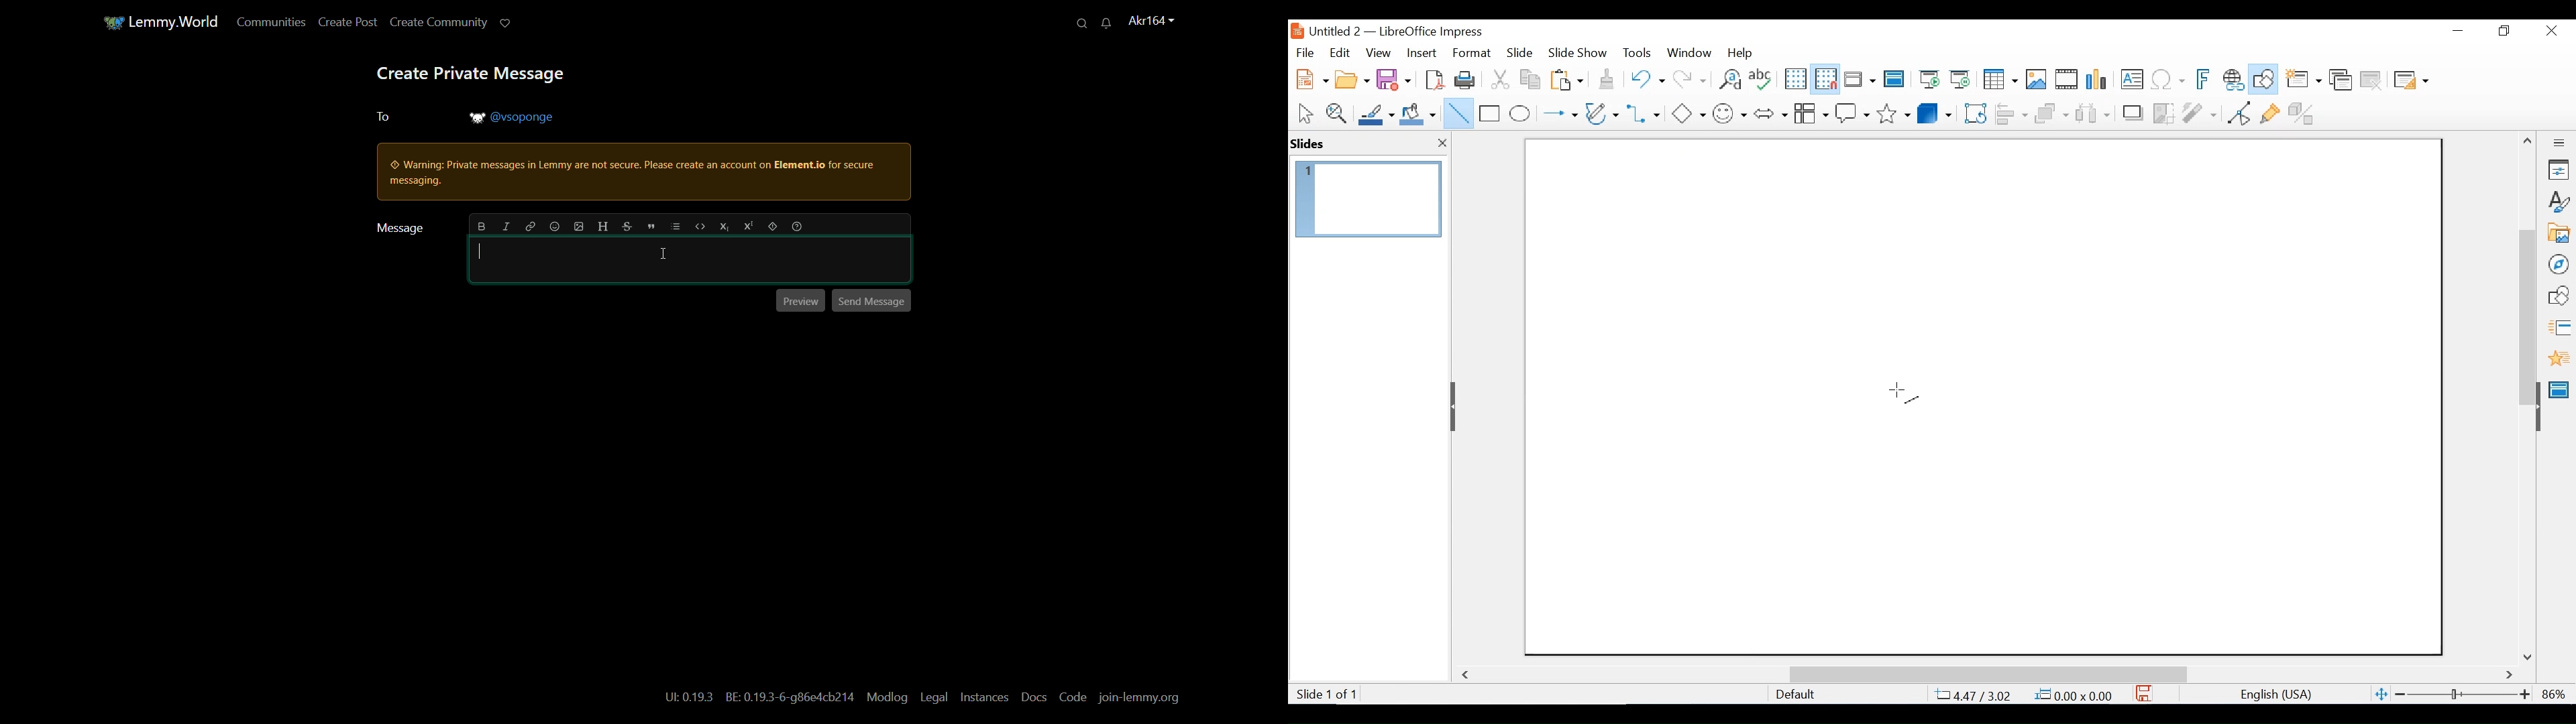 The image size is (2576, 728). What do you see at coordinates (2559, 296) in the screenshot?
I see `Shapes` at bounding box center [2559, 296].